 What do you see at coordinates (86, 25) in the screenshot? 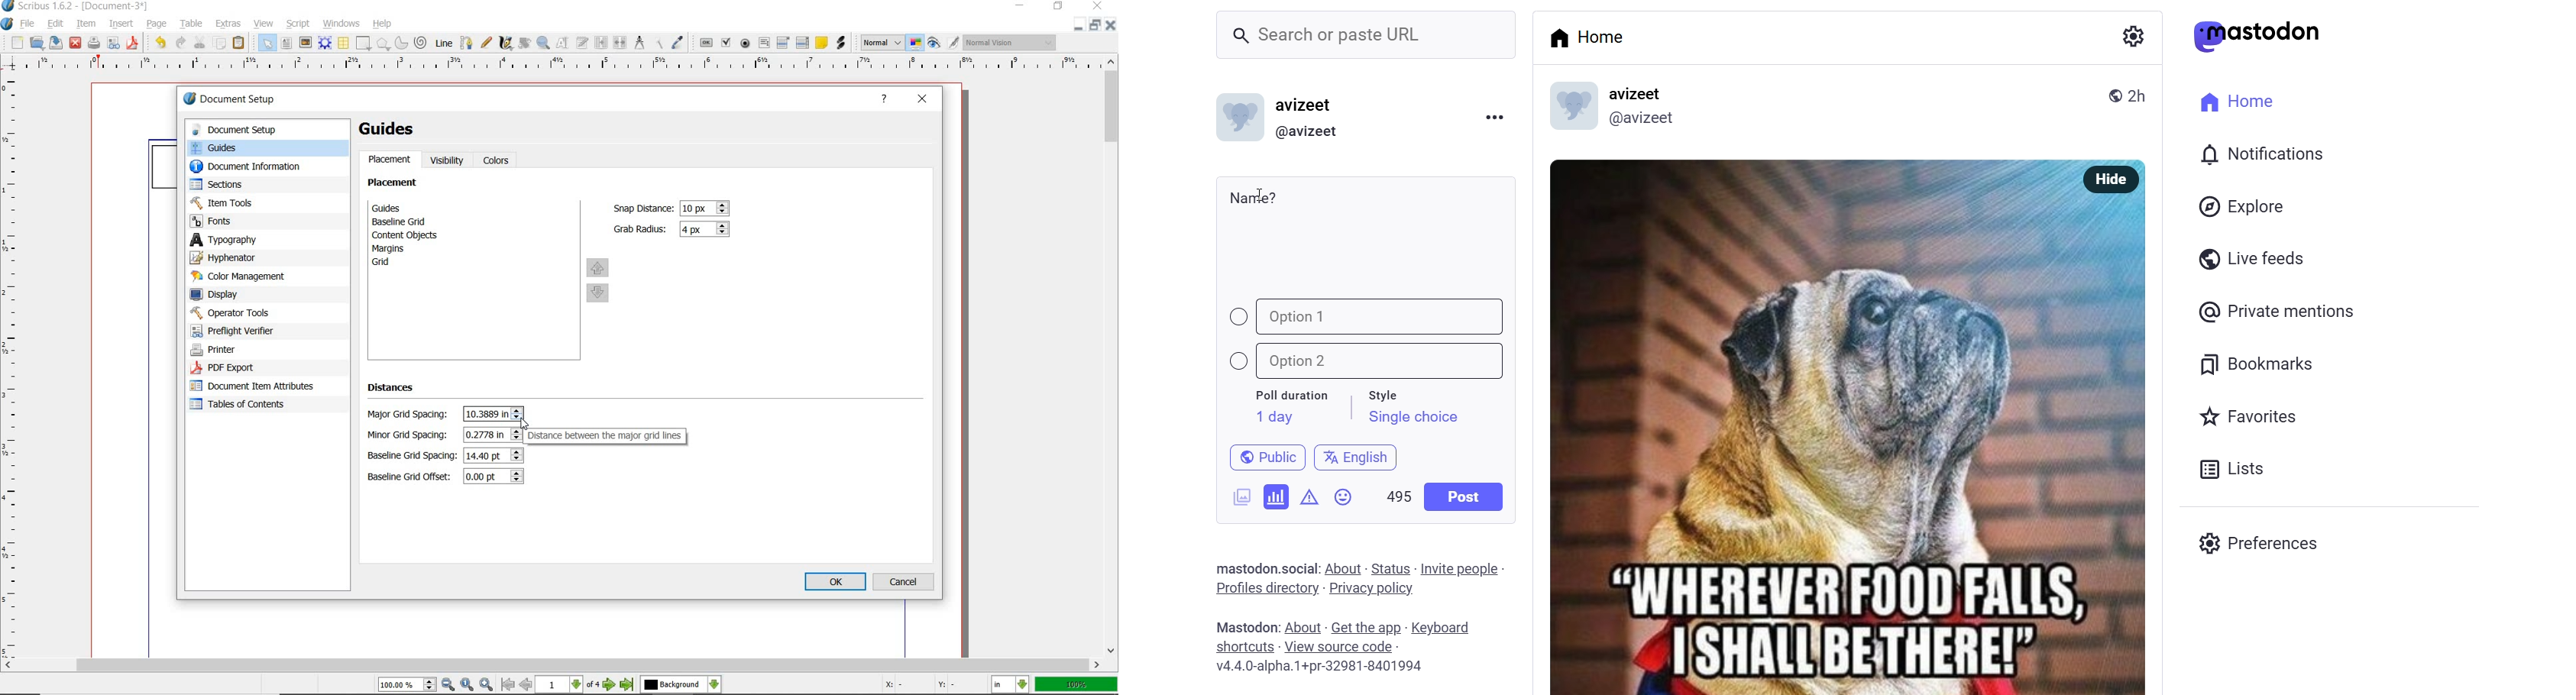
I see `item` at bounding box center [86, 25].